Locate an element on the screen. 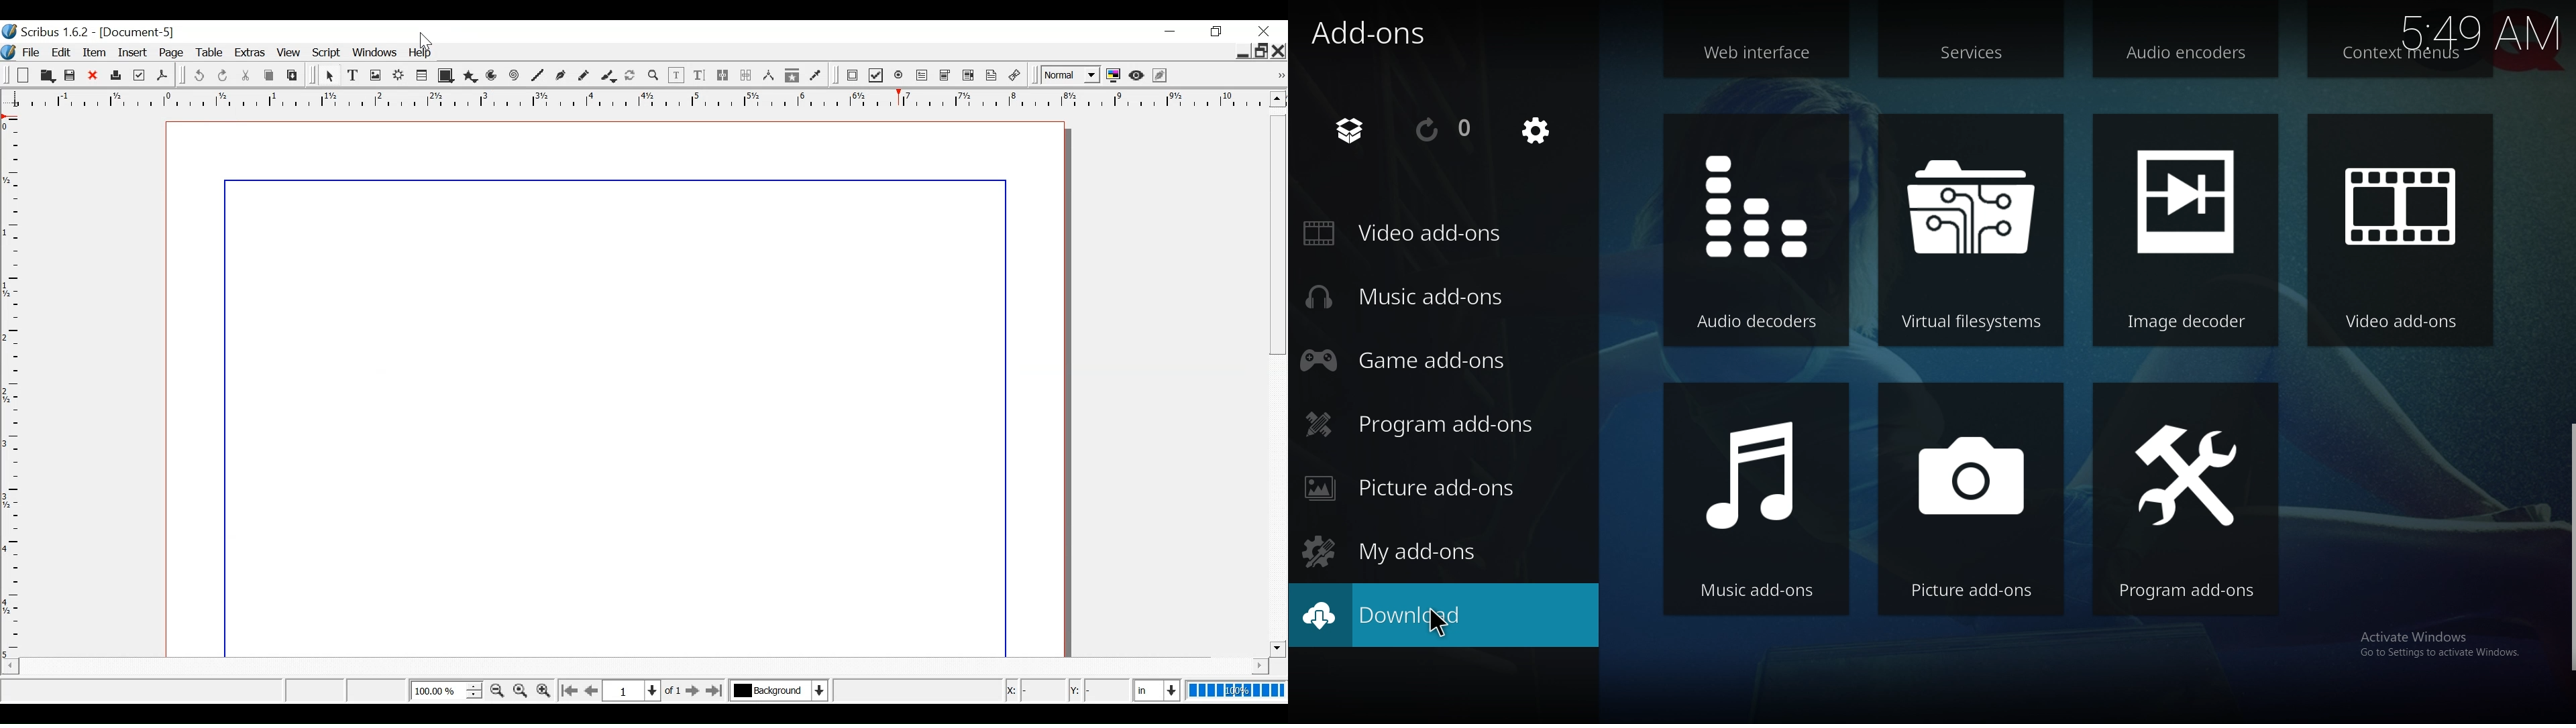  Preview mode is located at coordinates (1138, 76).